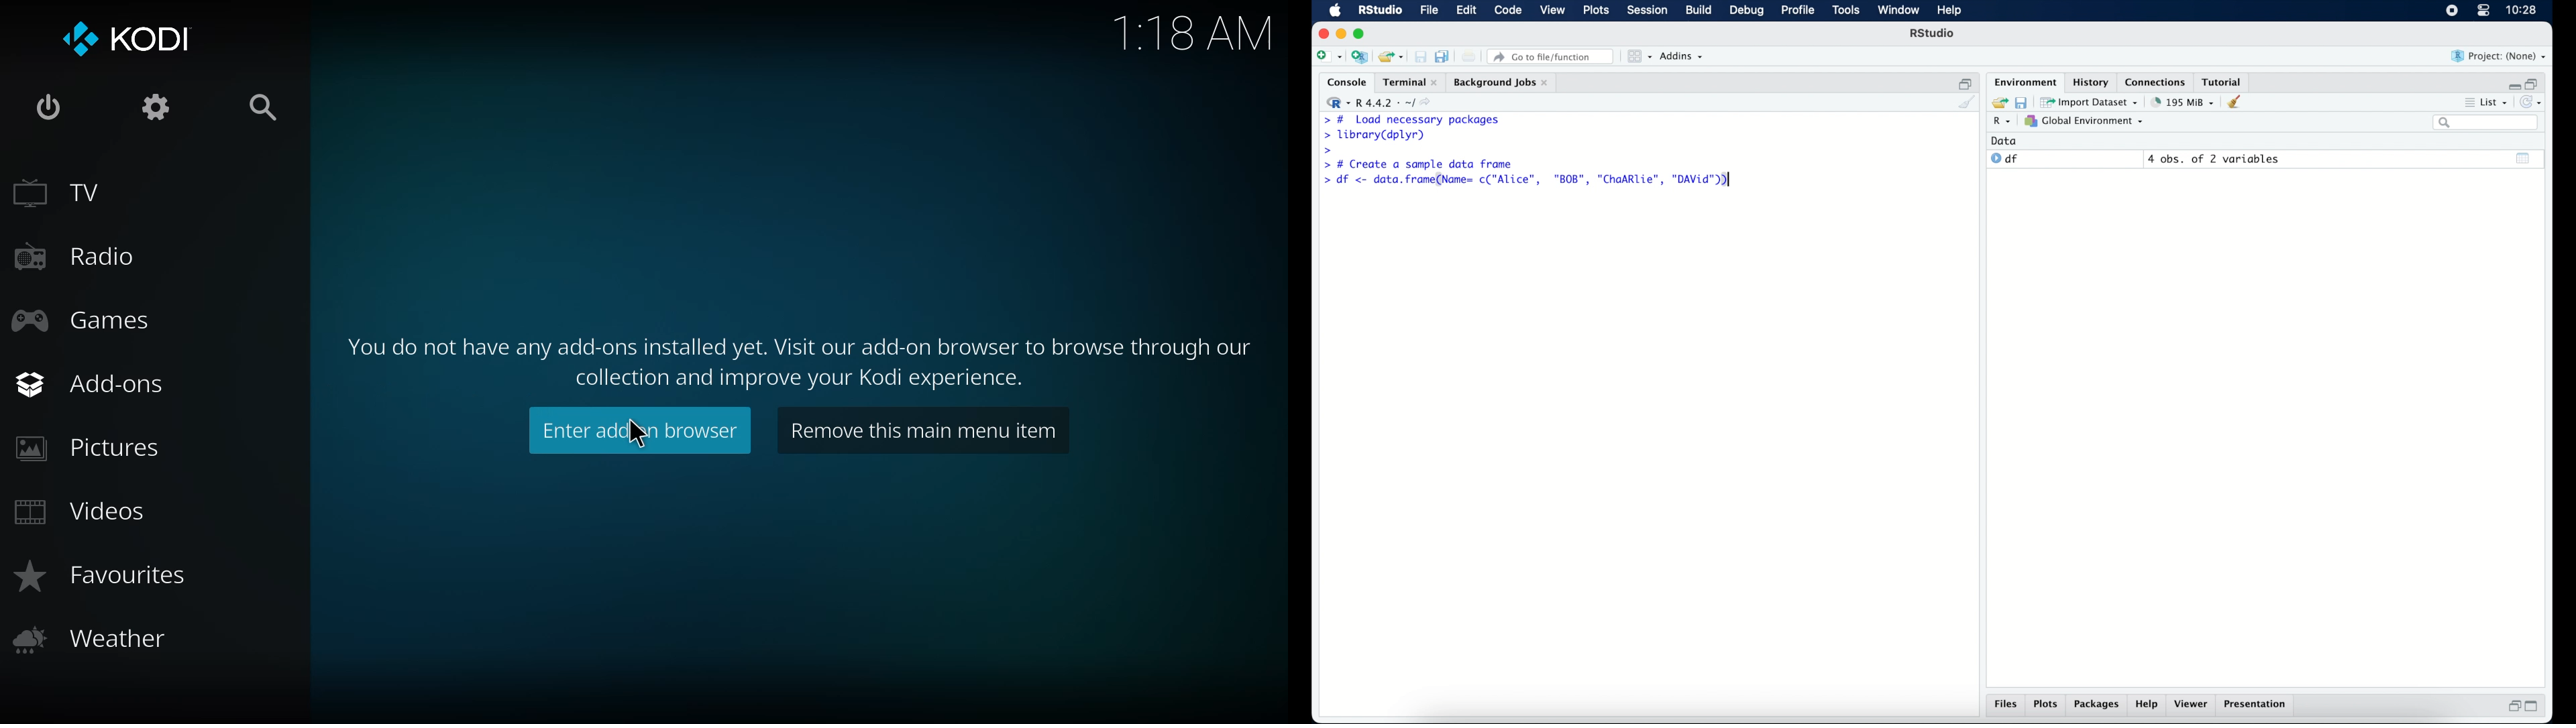 This screenshot has height=728, width=2576. Describe the element at coordinates (1933, 35) in the screenshot. I see `R Studio` at that location.